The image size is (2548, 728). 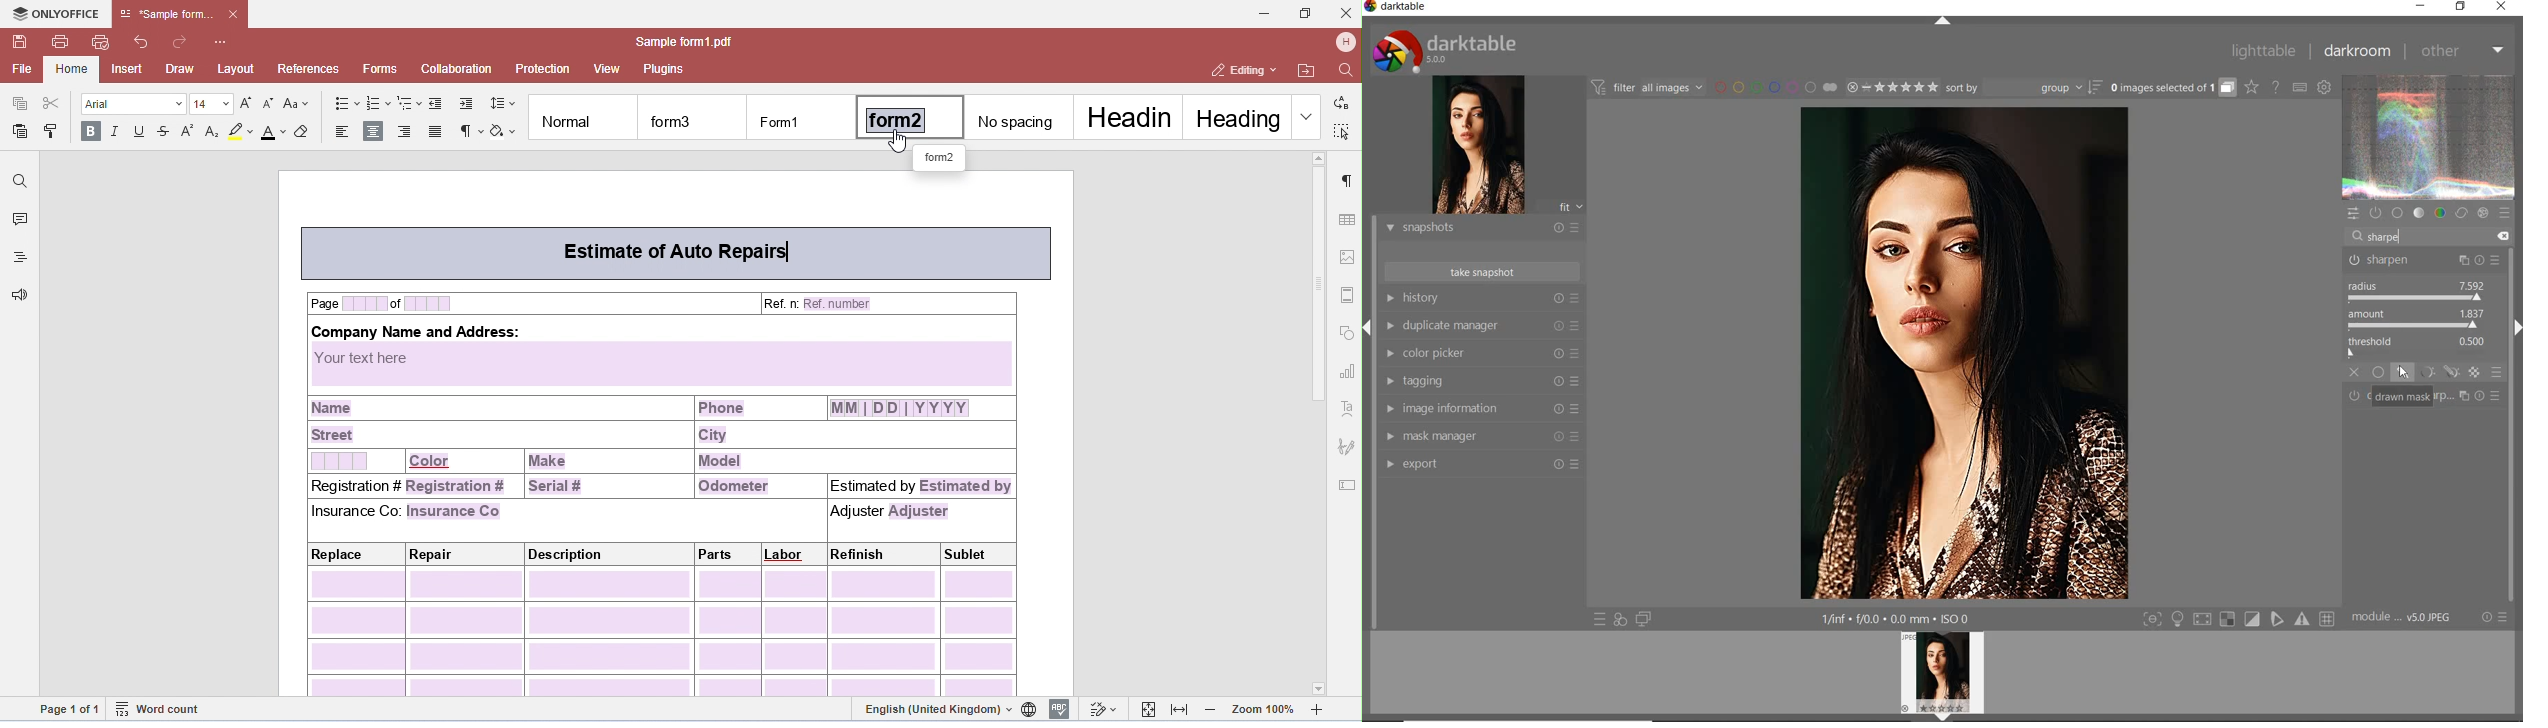 I want to click on change overlays shown on thumbnails, so click(x=2251, y=88).